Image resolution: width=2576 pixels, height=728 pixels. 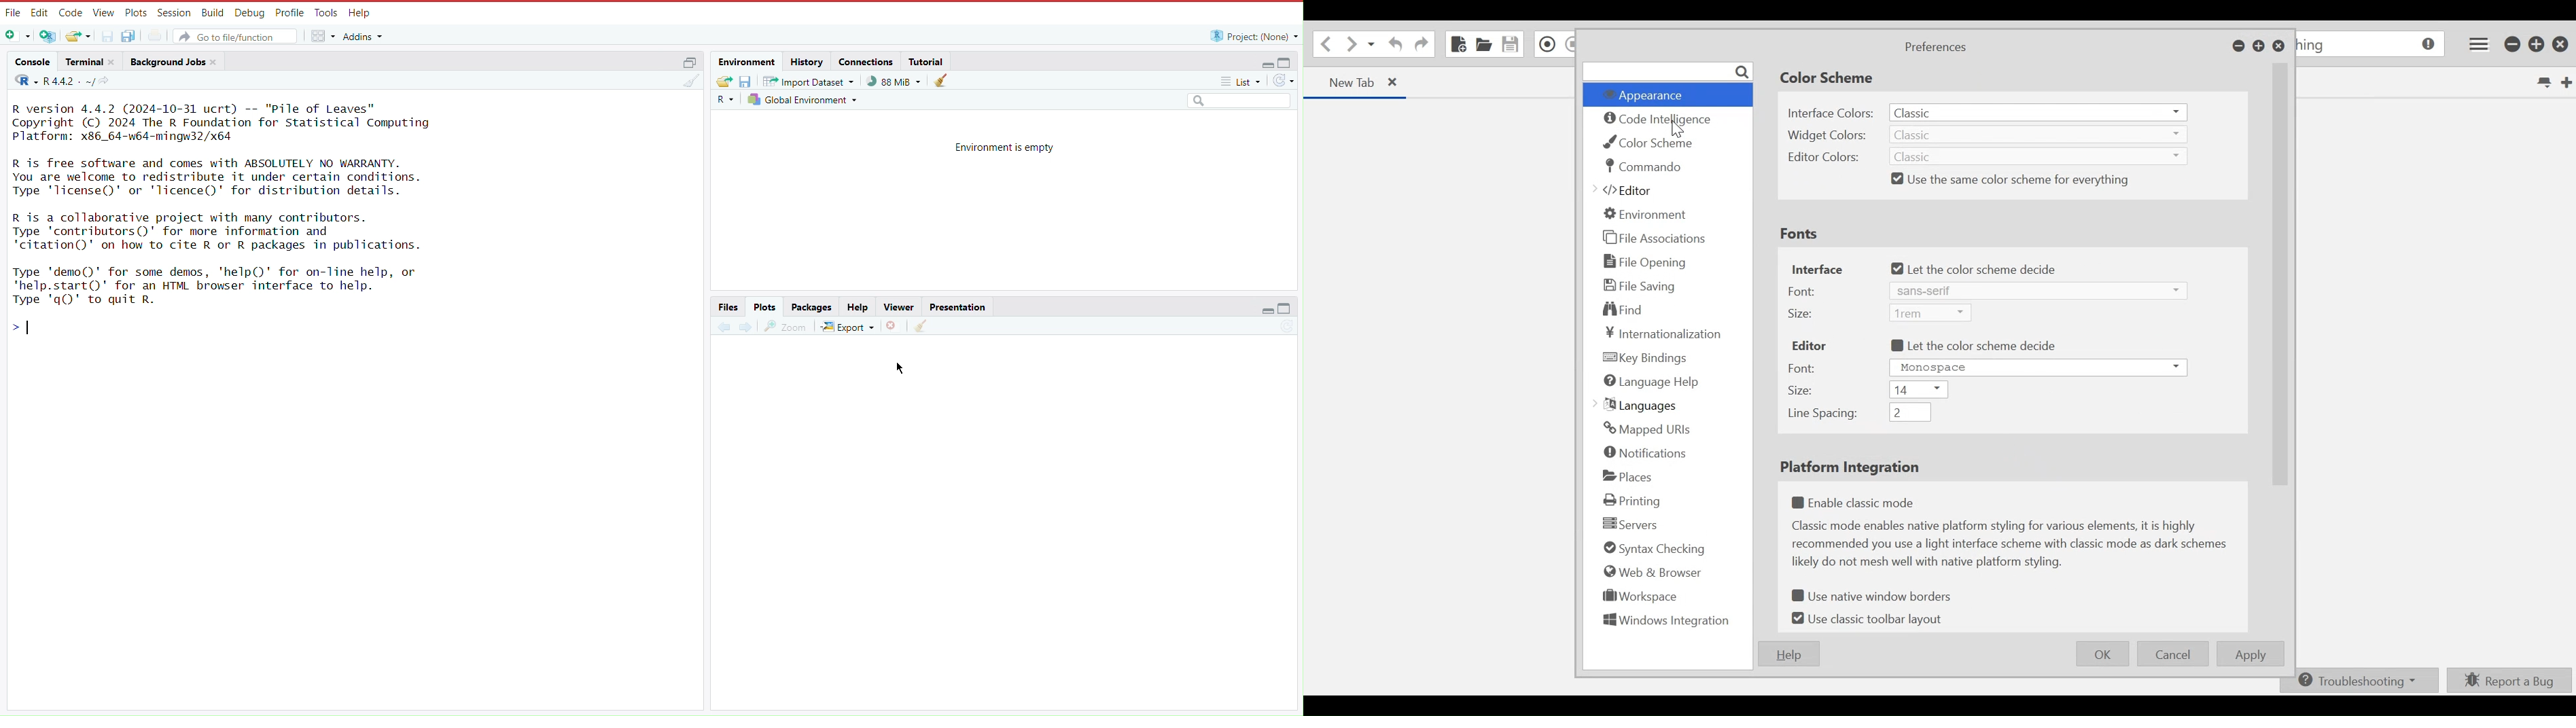 What do you see at coordinates (1262, 65) in the screenshot?
I see `Minimize` at bounding box center [1262, 65].